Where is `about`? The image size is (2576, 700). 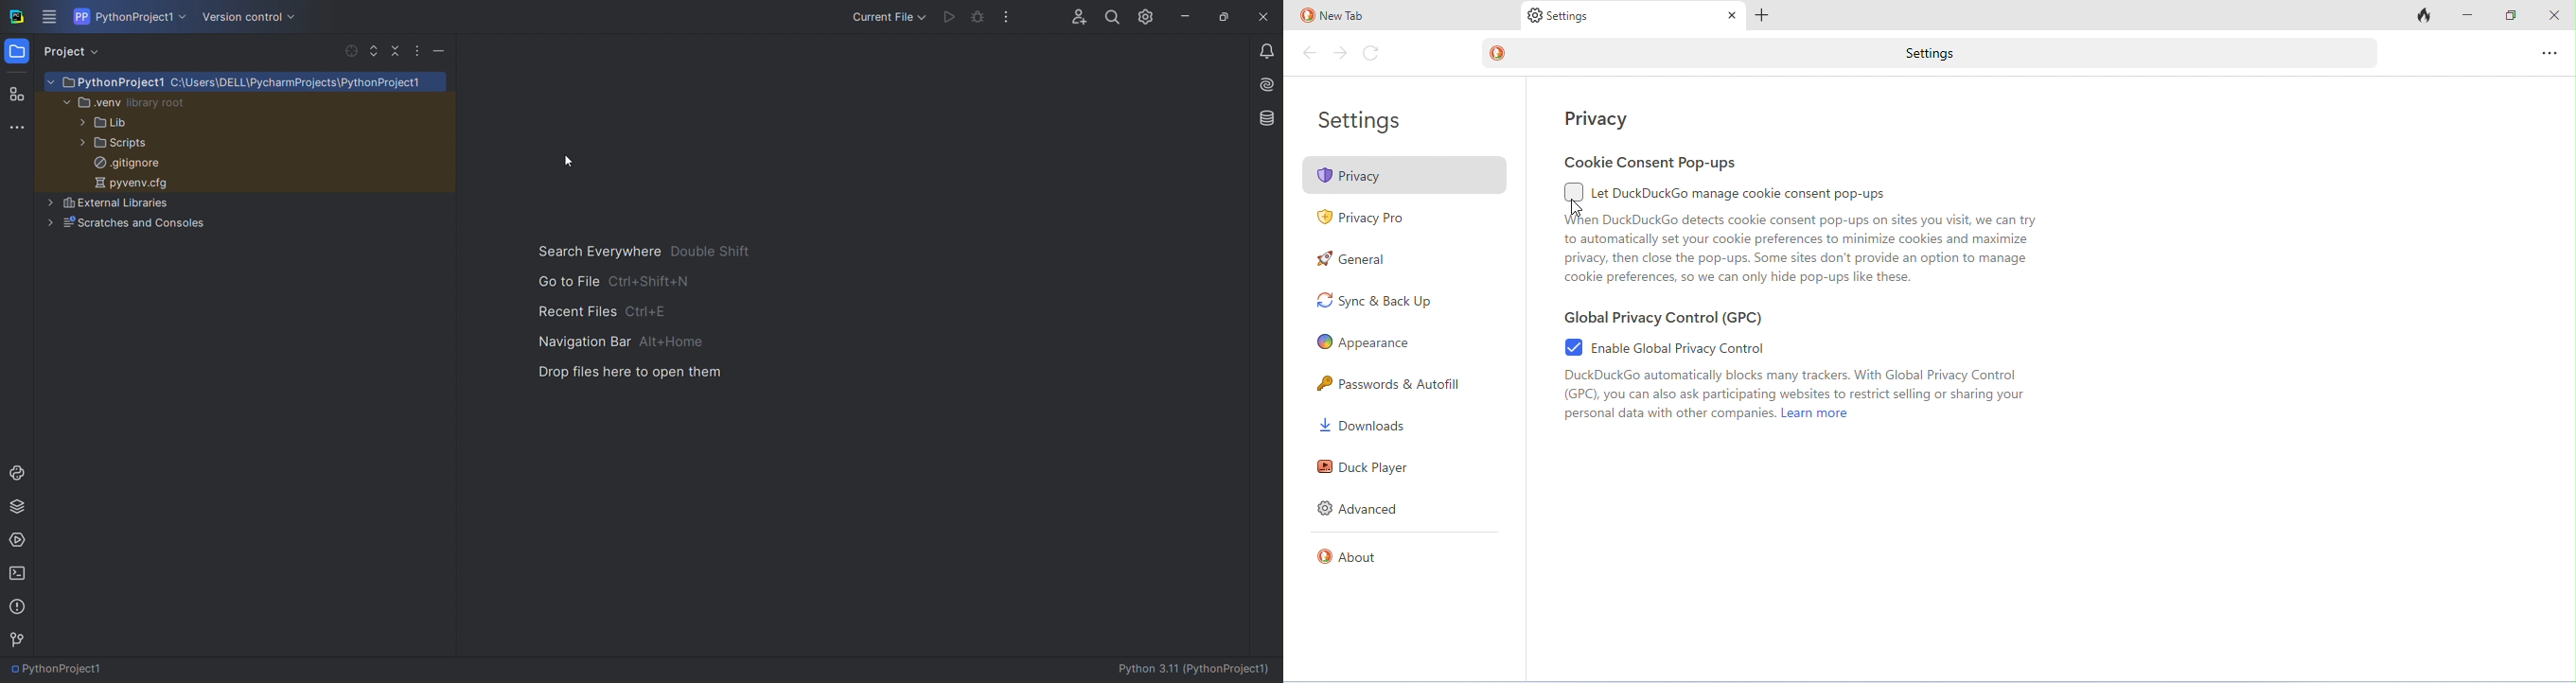 about is located at coordinates (1350, 556).